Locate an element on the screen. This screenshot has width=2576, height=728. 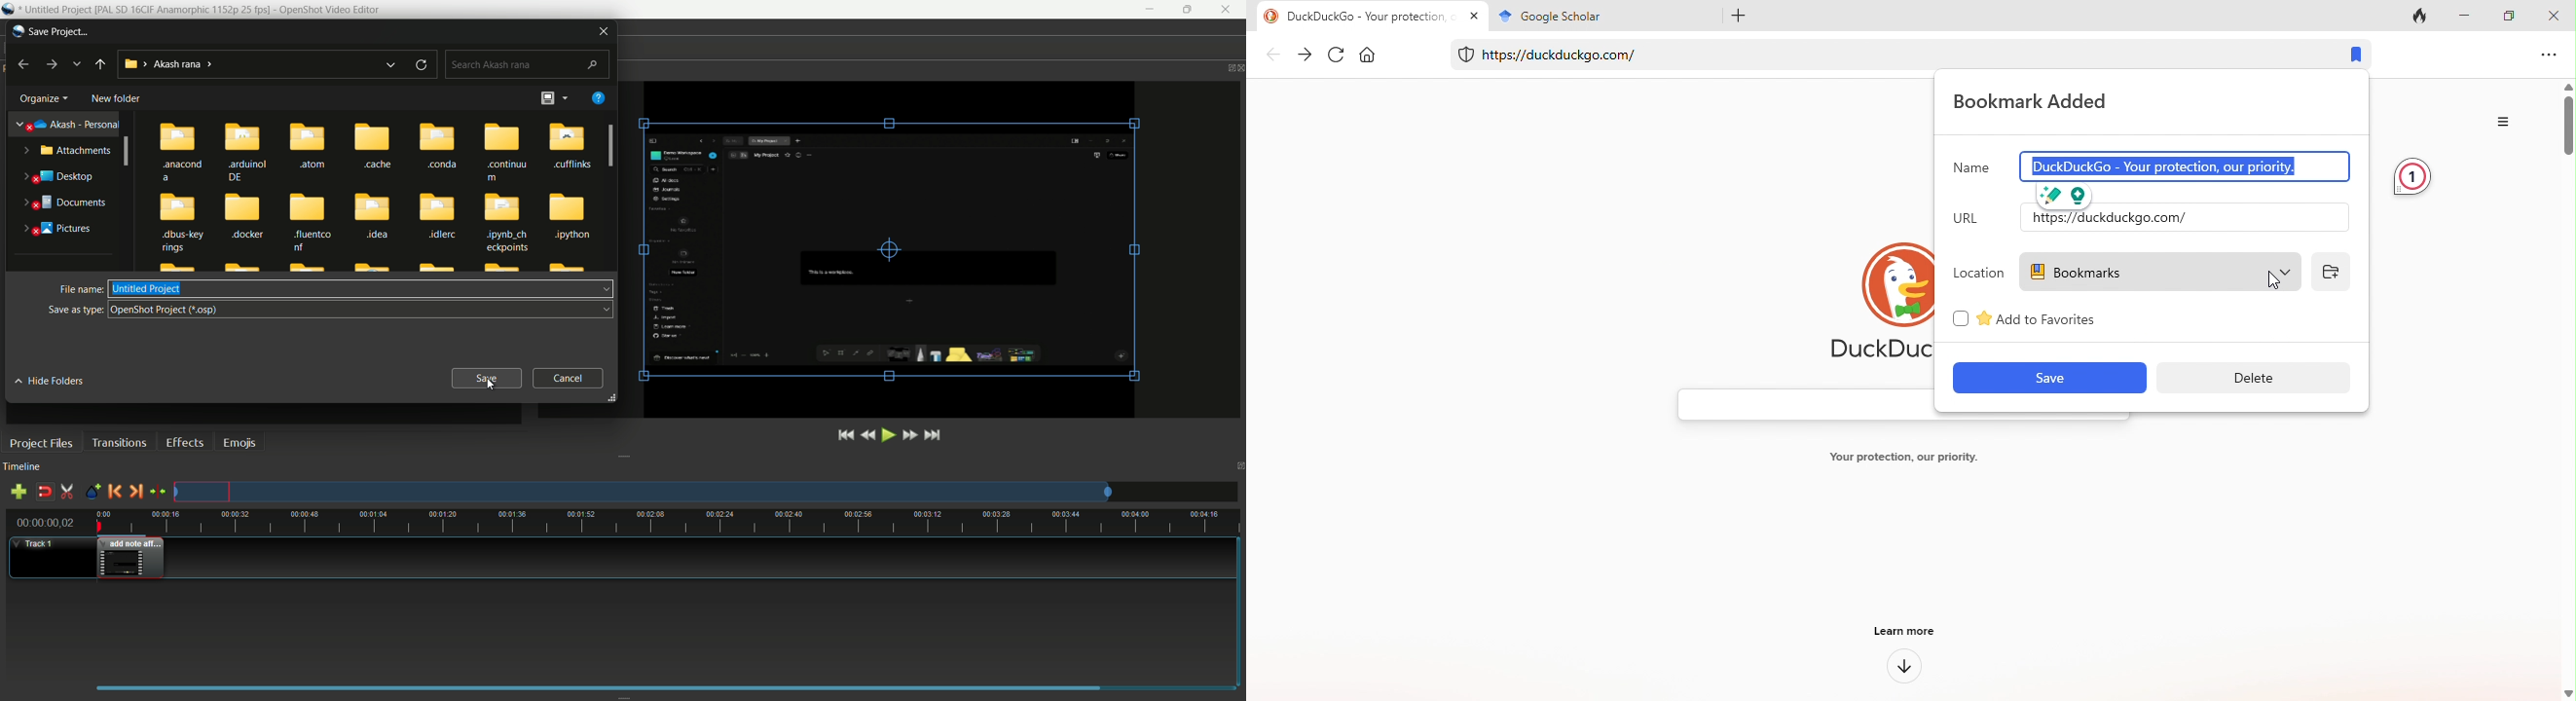
save is located at coordinates (2050, 379).